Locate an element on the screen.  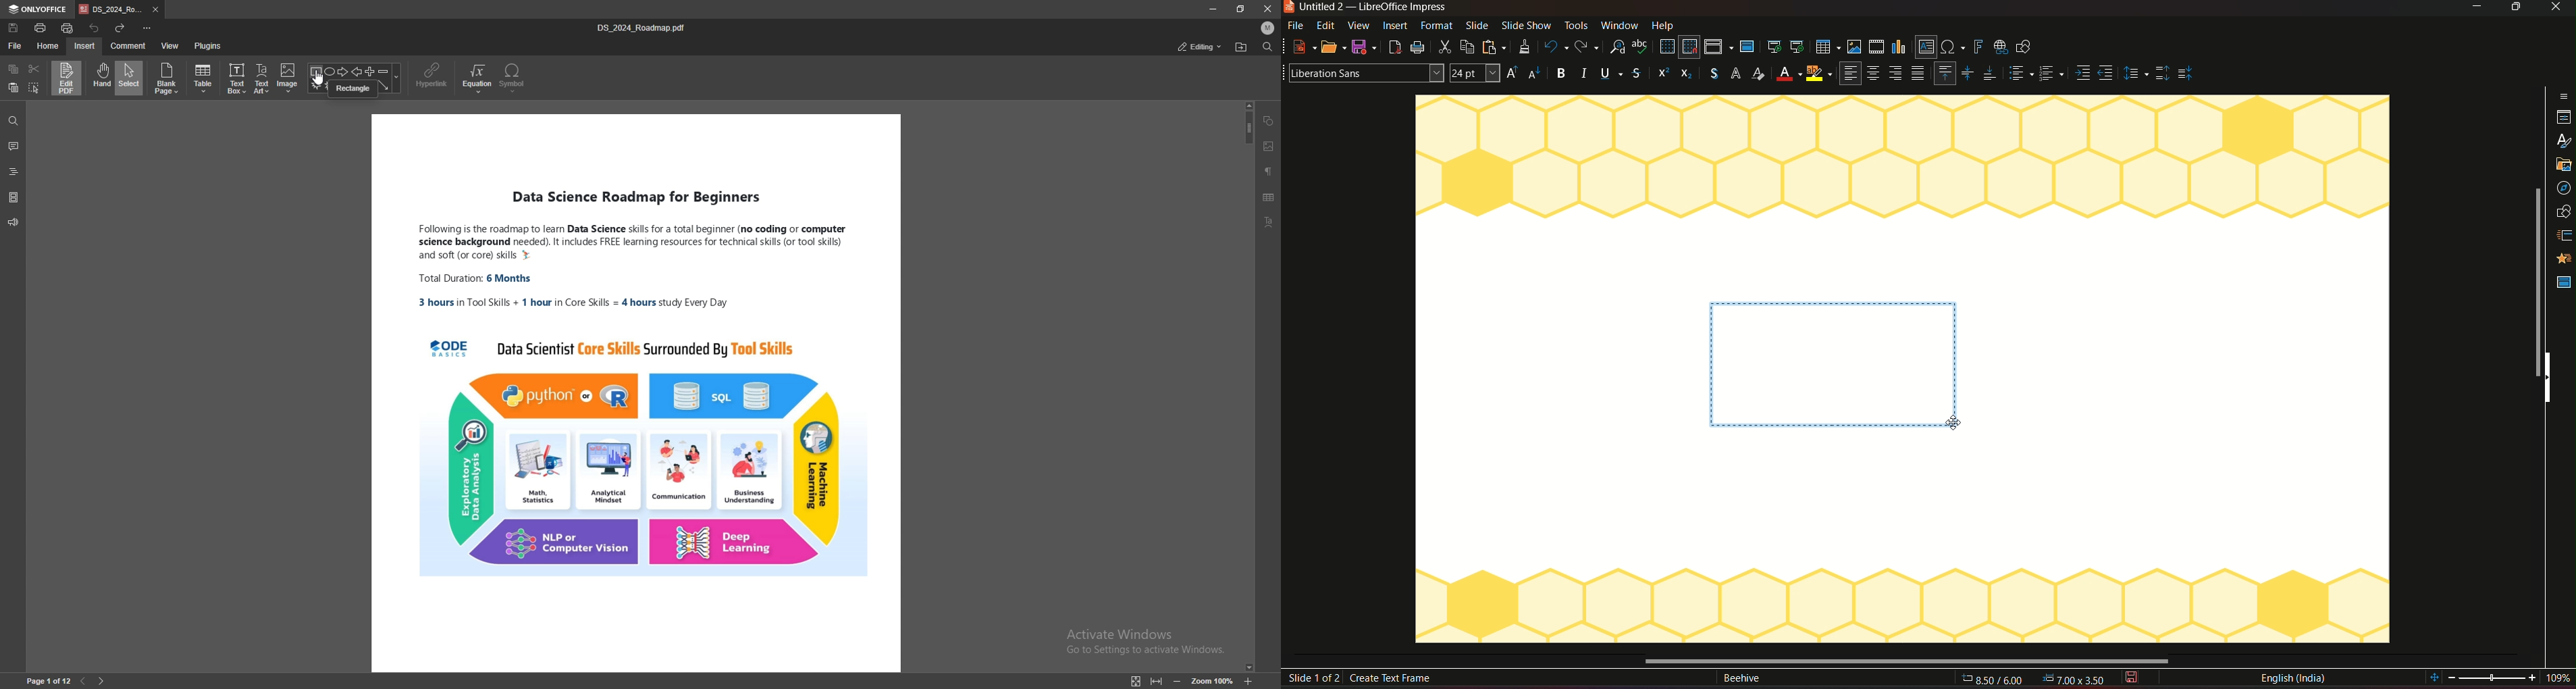
save is located at coordinates (1364, 47).